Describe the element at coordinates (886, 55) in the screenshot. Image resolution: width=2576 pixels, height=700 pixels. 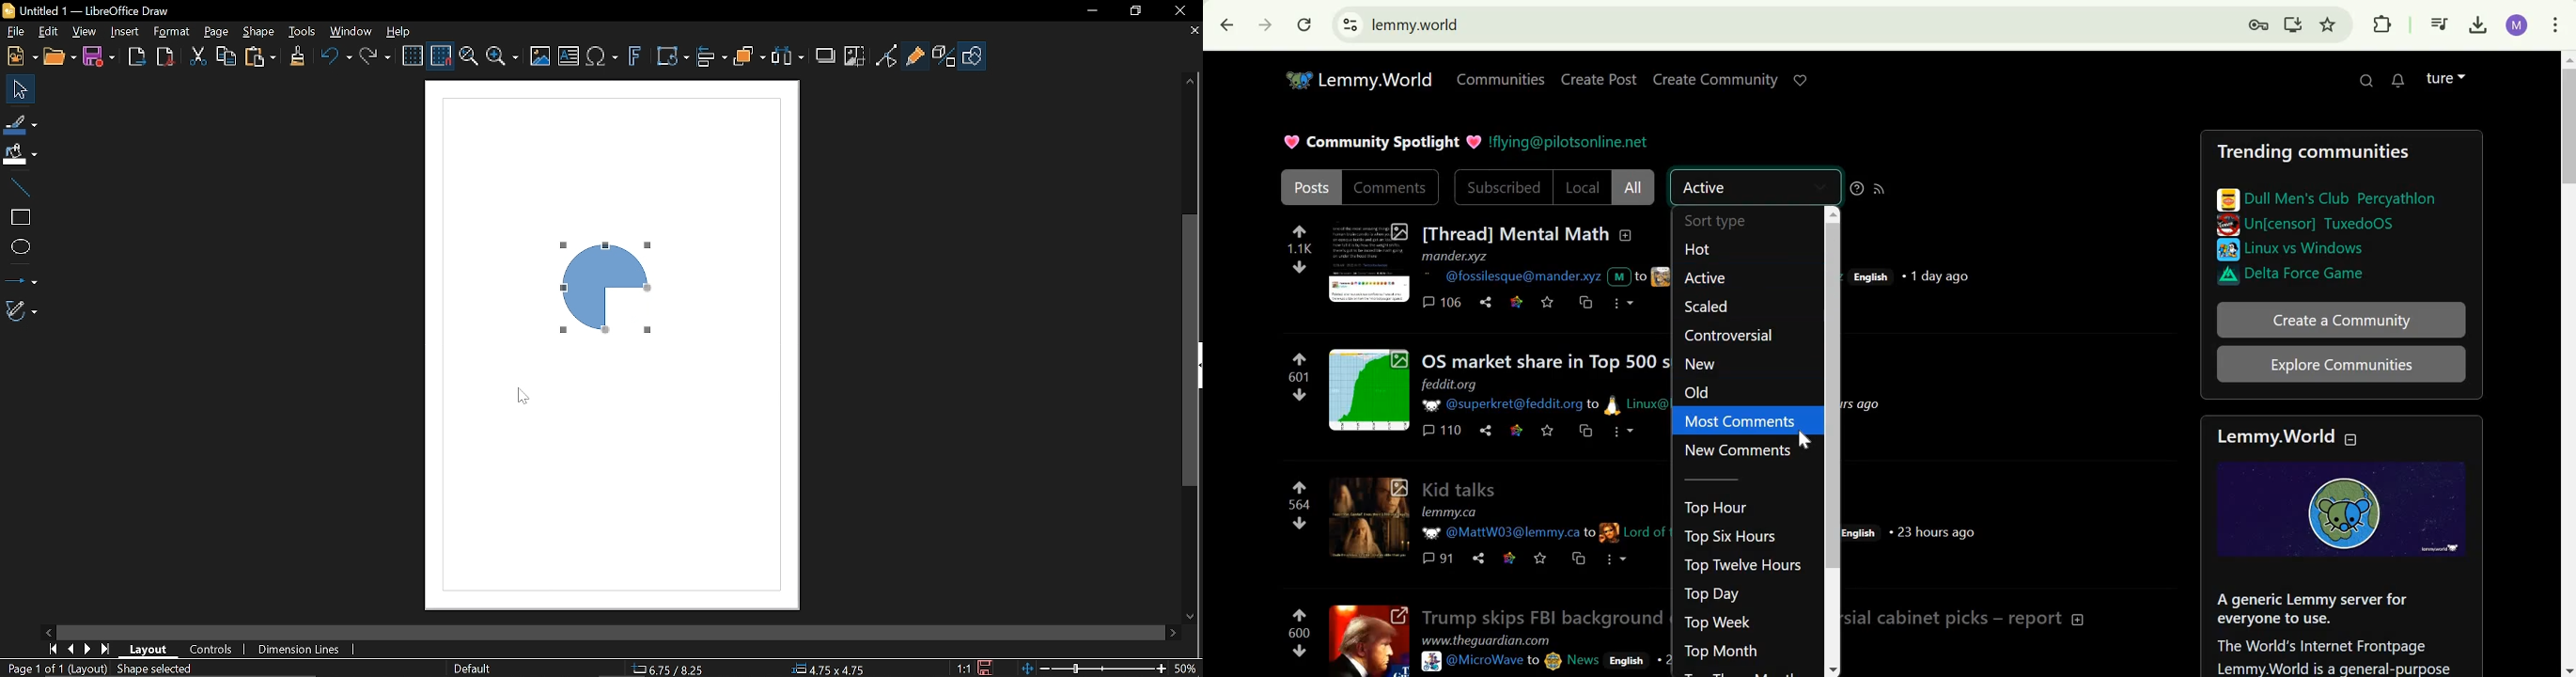
I see `Toggle` at that location.